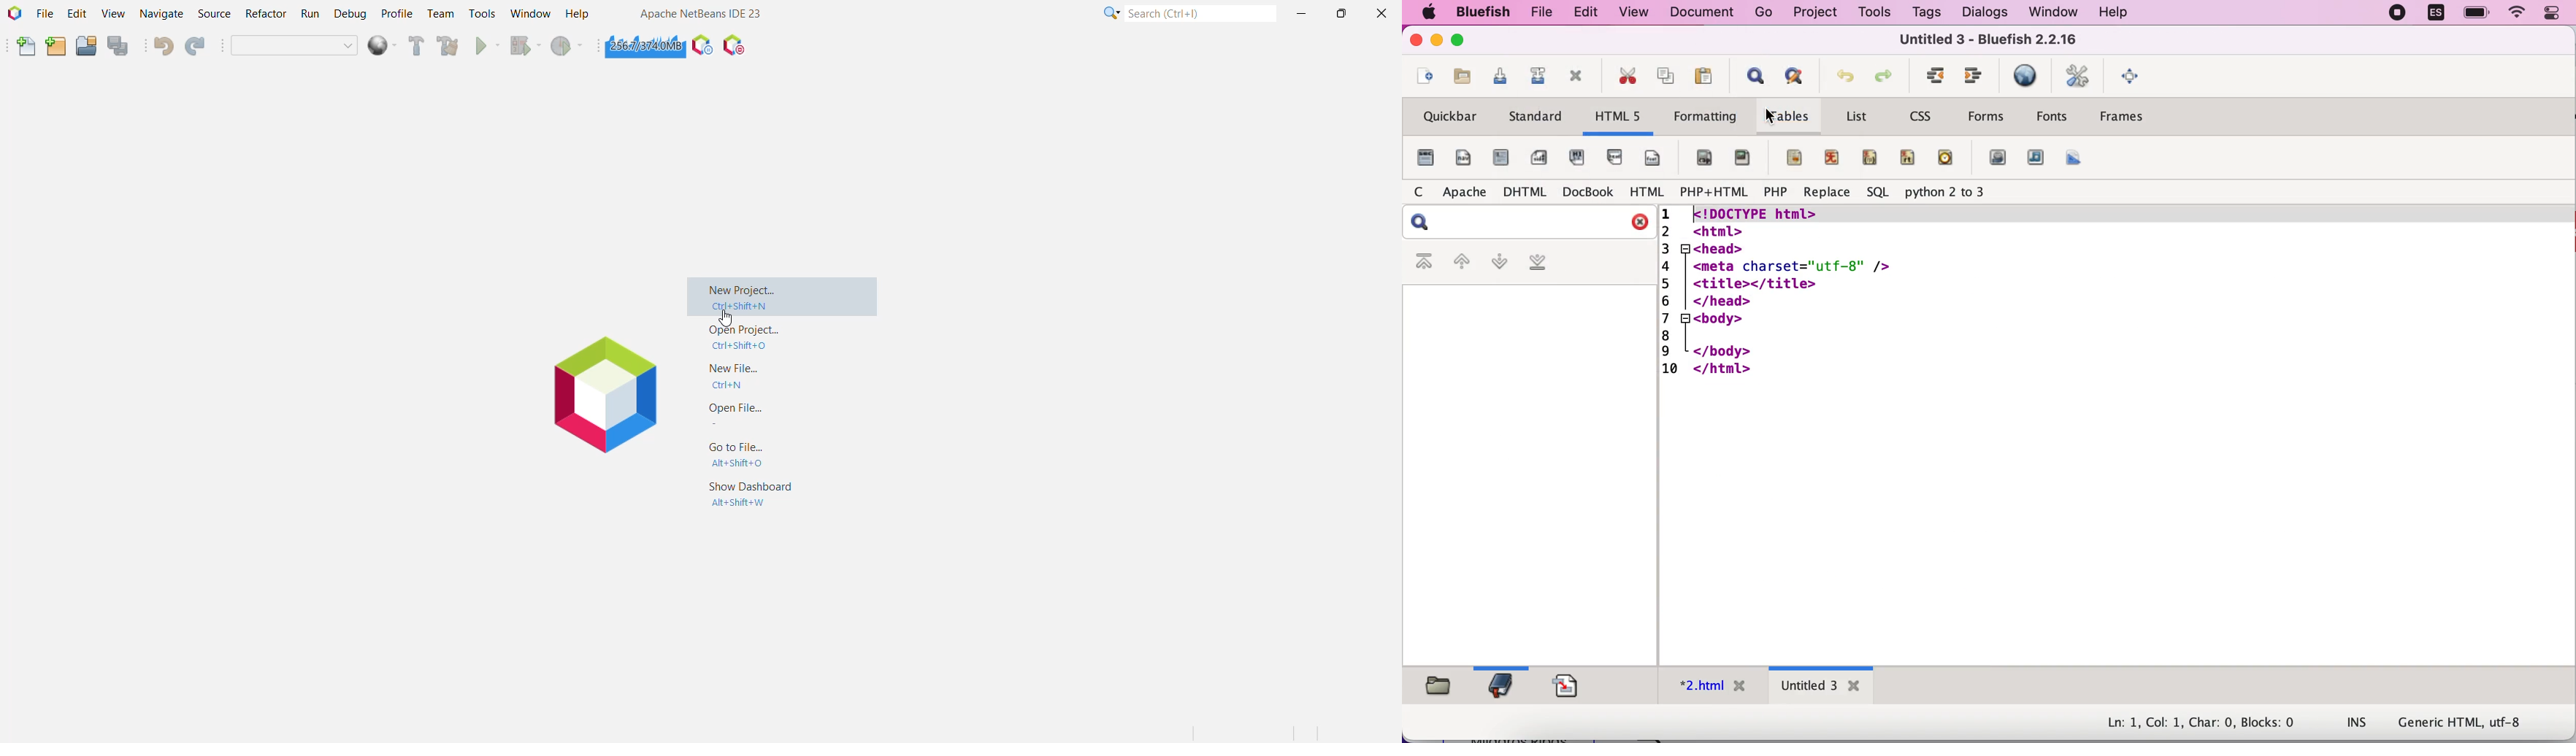 The image size is (2576, 756). I want to click on bluefish, so click(1479, 13).